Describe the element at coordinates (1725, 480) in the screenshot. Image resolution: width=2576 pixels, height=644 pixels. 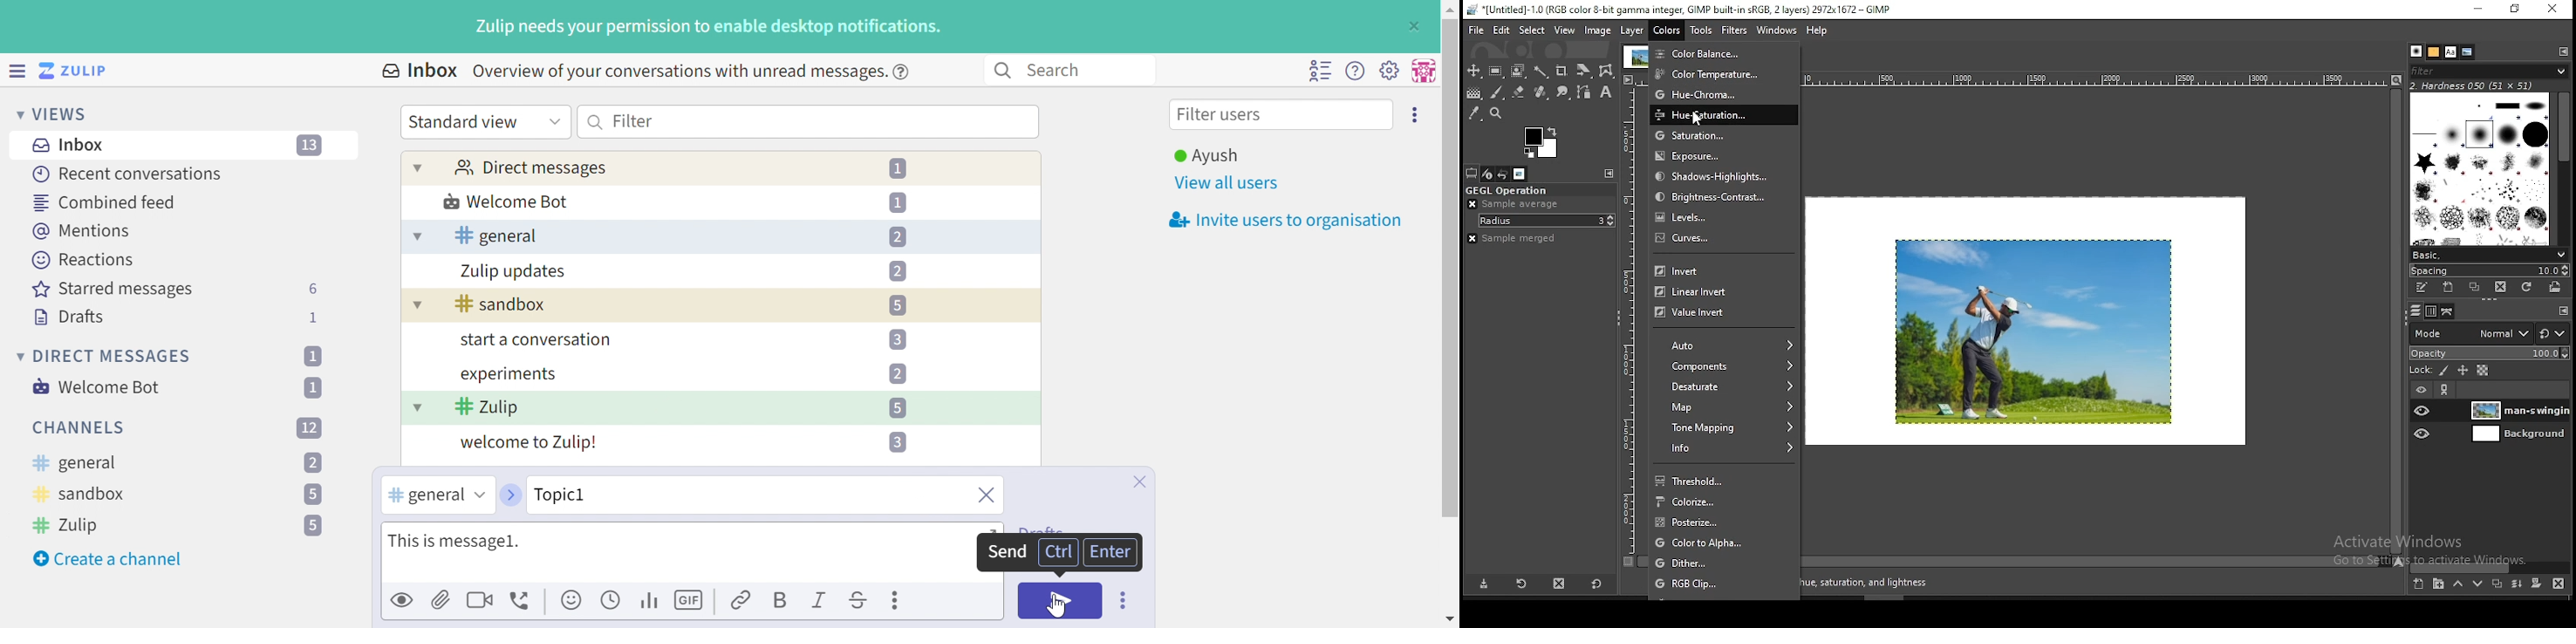
I see `threshold` at that location.